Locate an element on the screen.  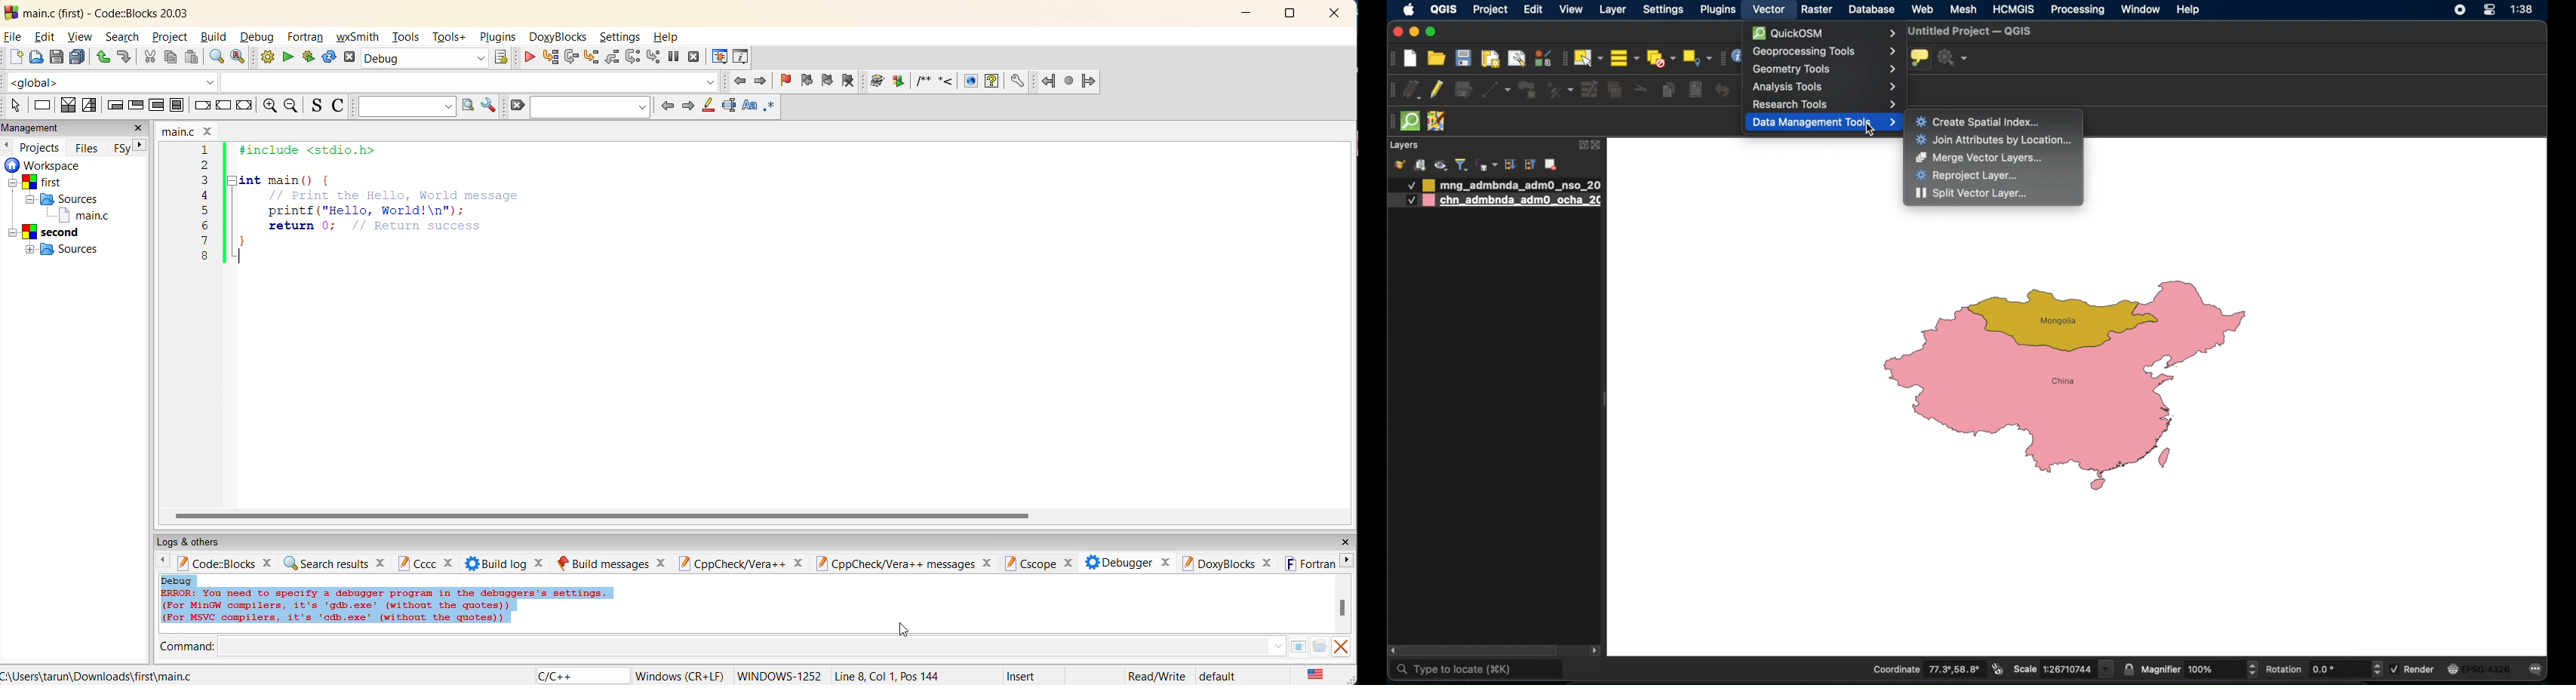
project toolbar is located at coordinates (1391, 59).